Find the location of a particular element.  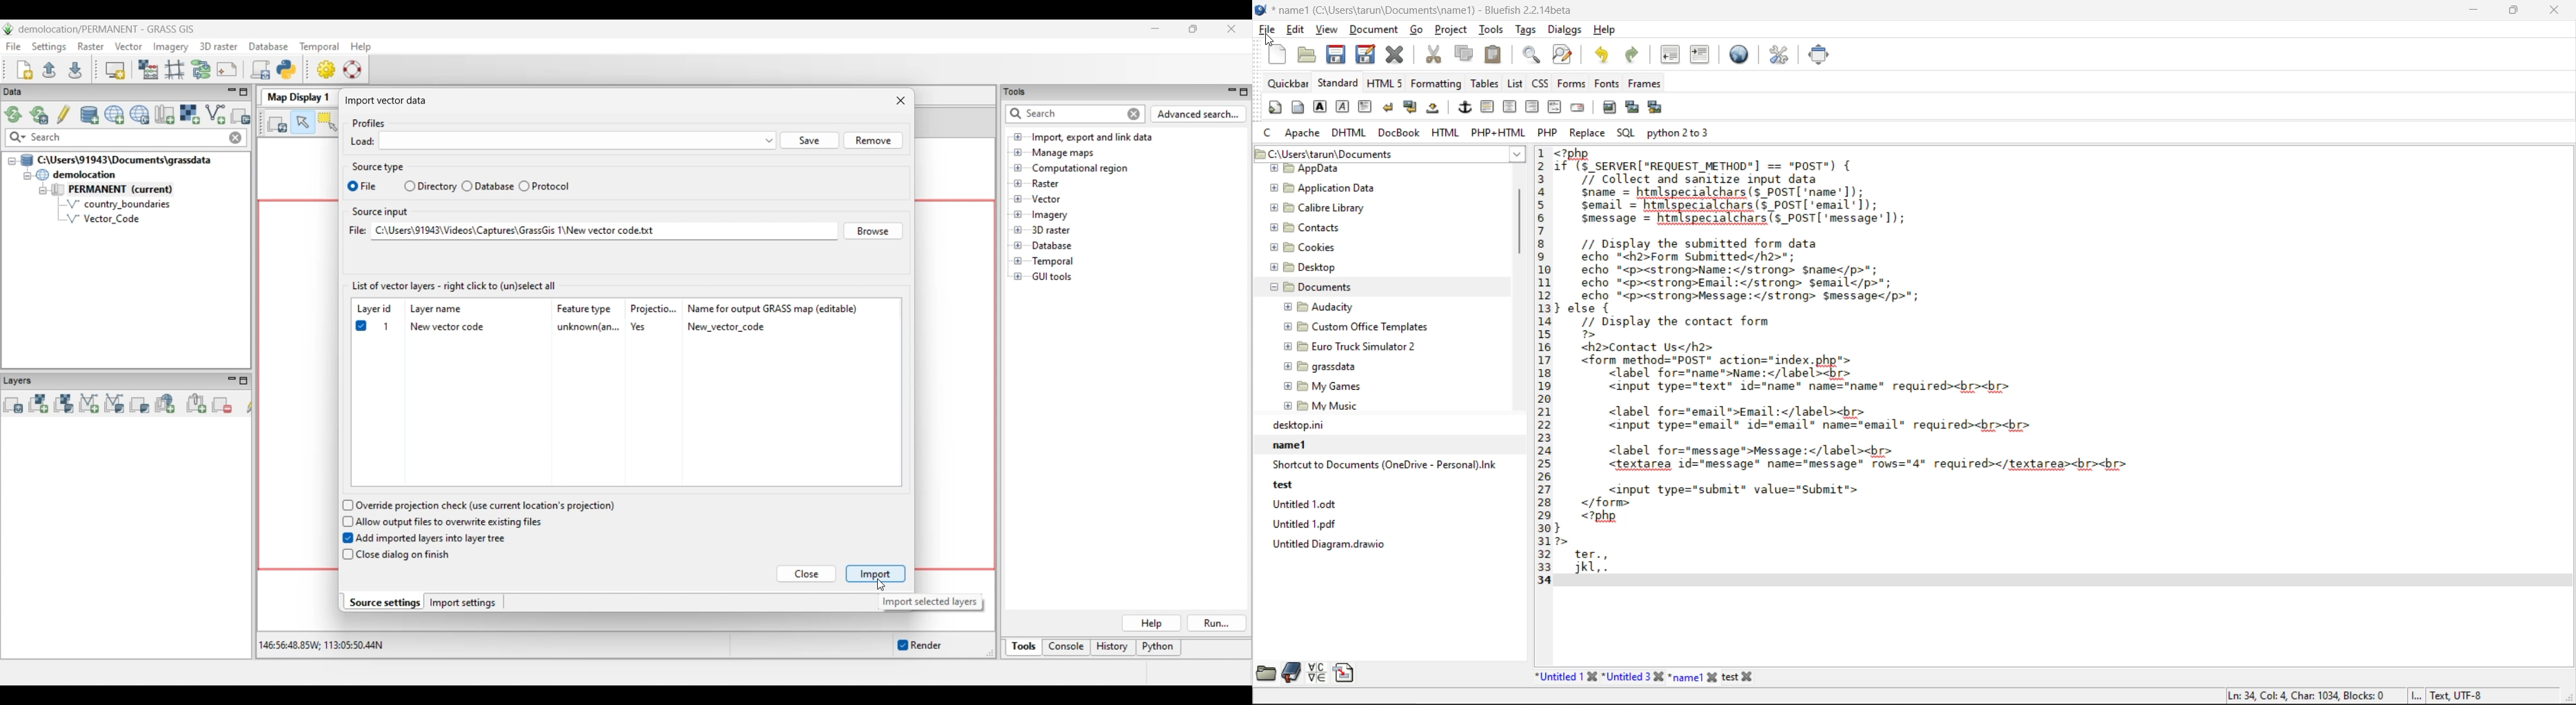

undo is located at coordinates (1604, 55).